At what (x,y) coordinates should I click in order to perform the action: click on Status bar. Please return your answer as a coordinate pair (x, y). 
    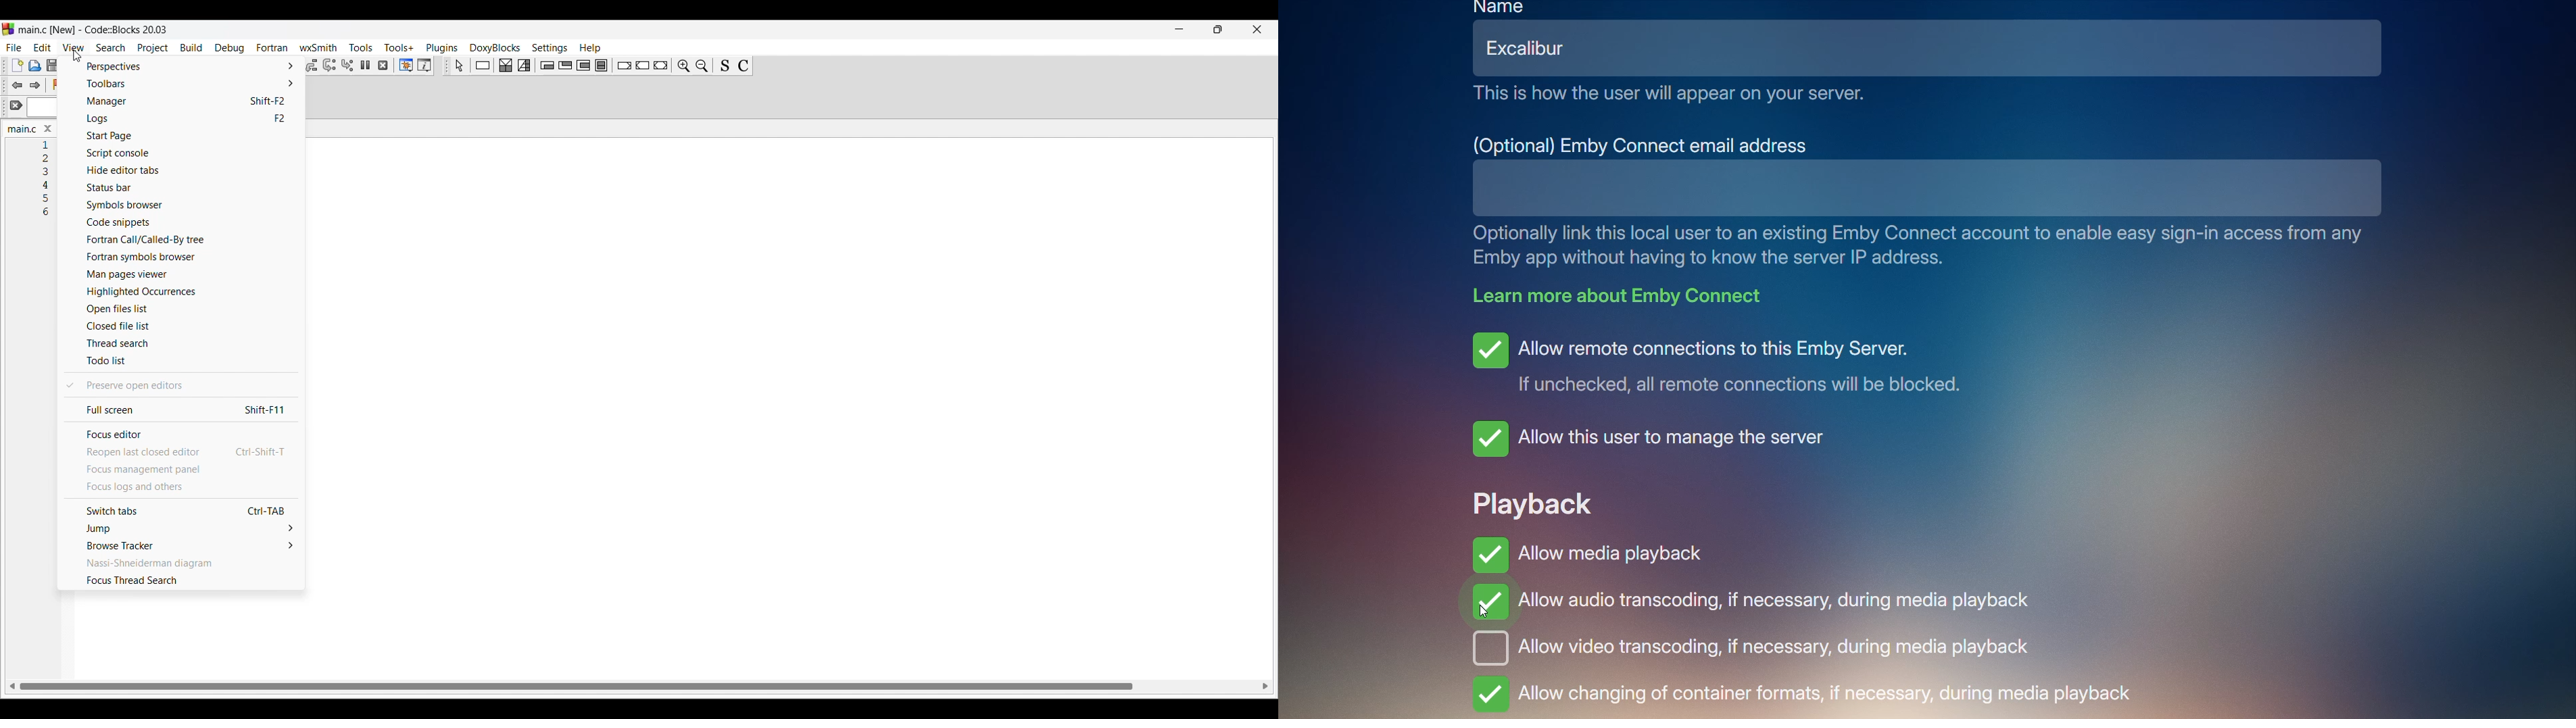
    Looking at the image, I should click on (184, 187).